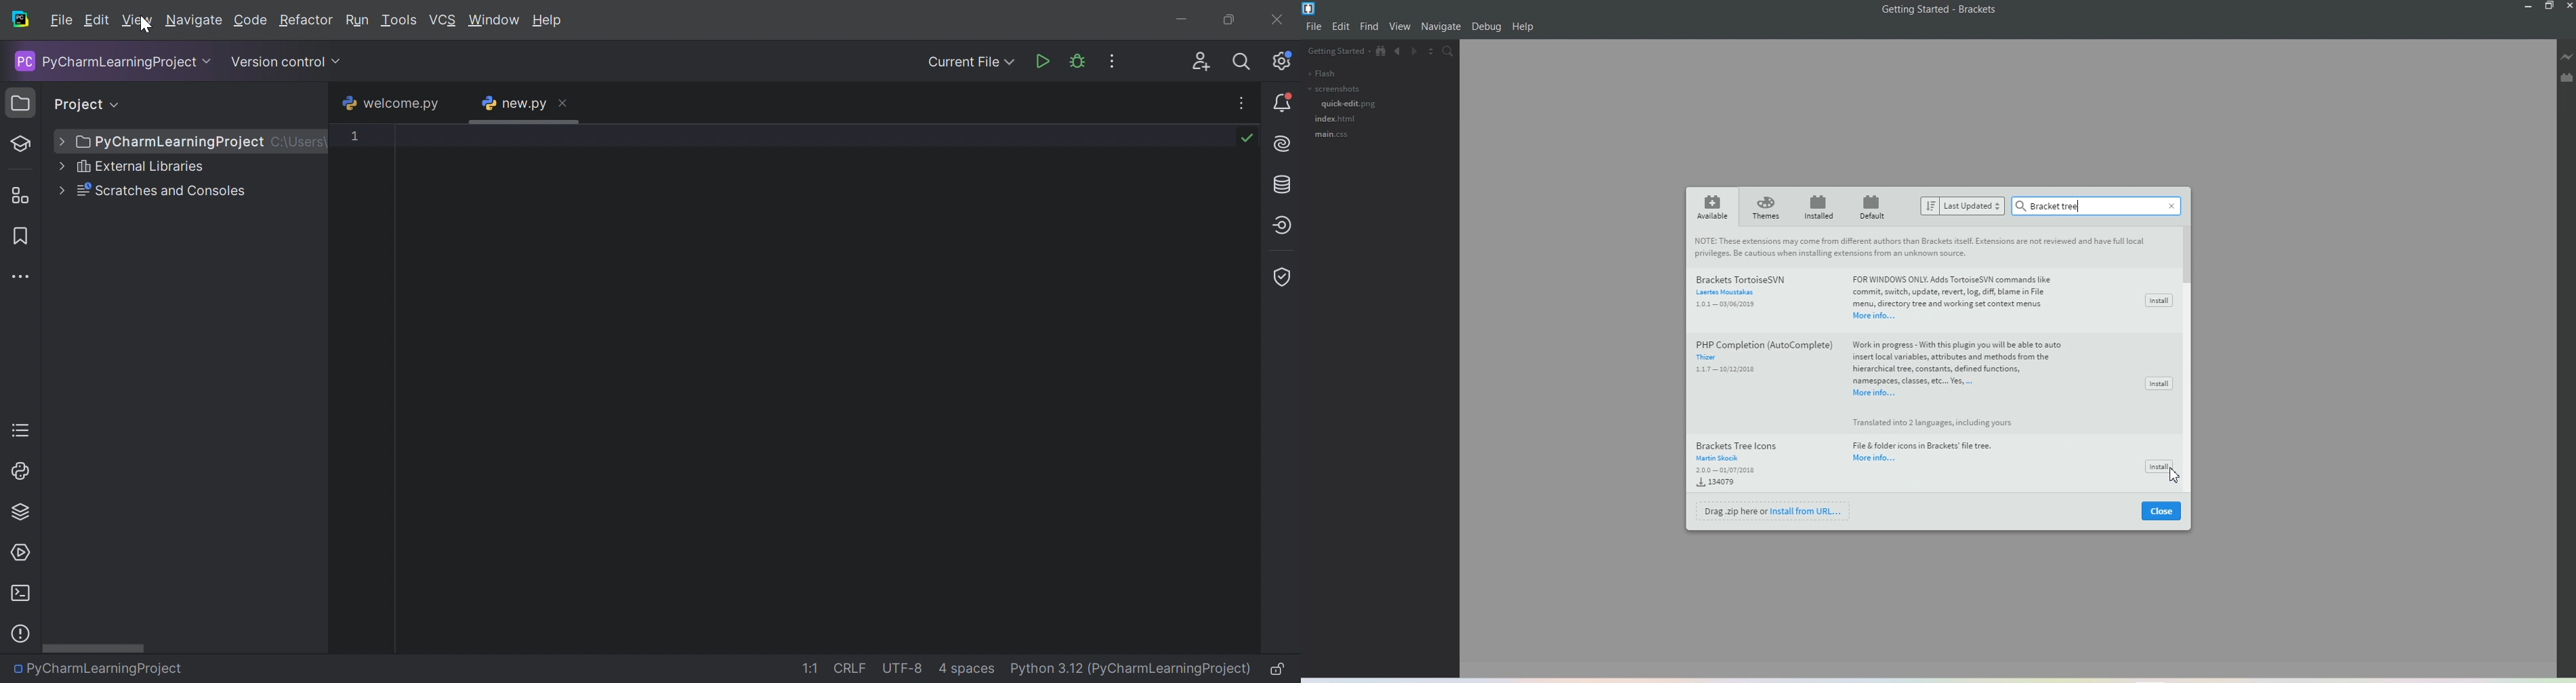 The width and height of the screenshot is (2576, 700). What do you see at coordinates (2050, 205) in the screenshot?
I see `Text` at bounding box center [2050, 205].